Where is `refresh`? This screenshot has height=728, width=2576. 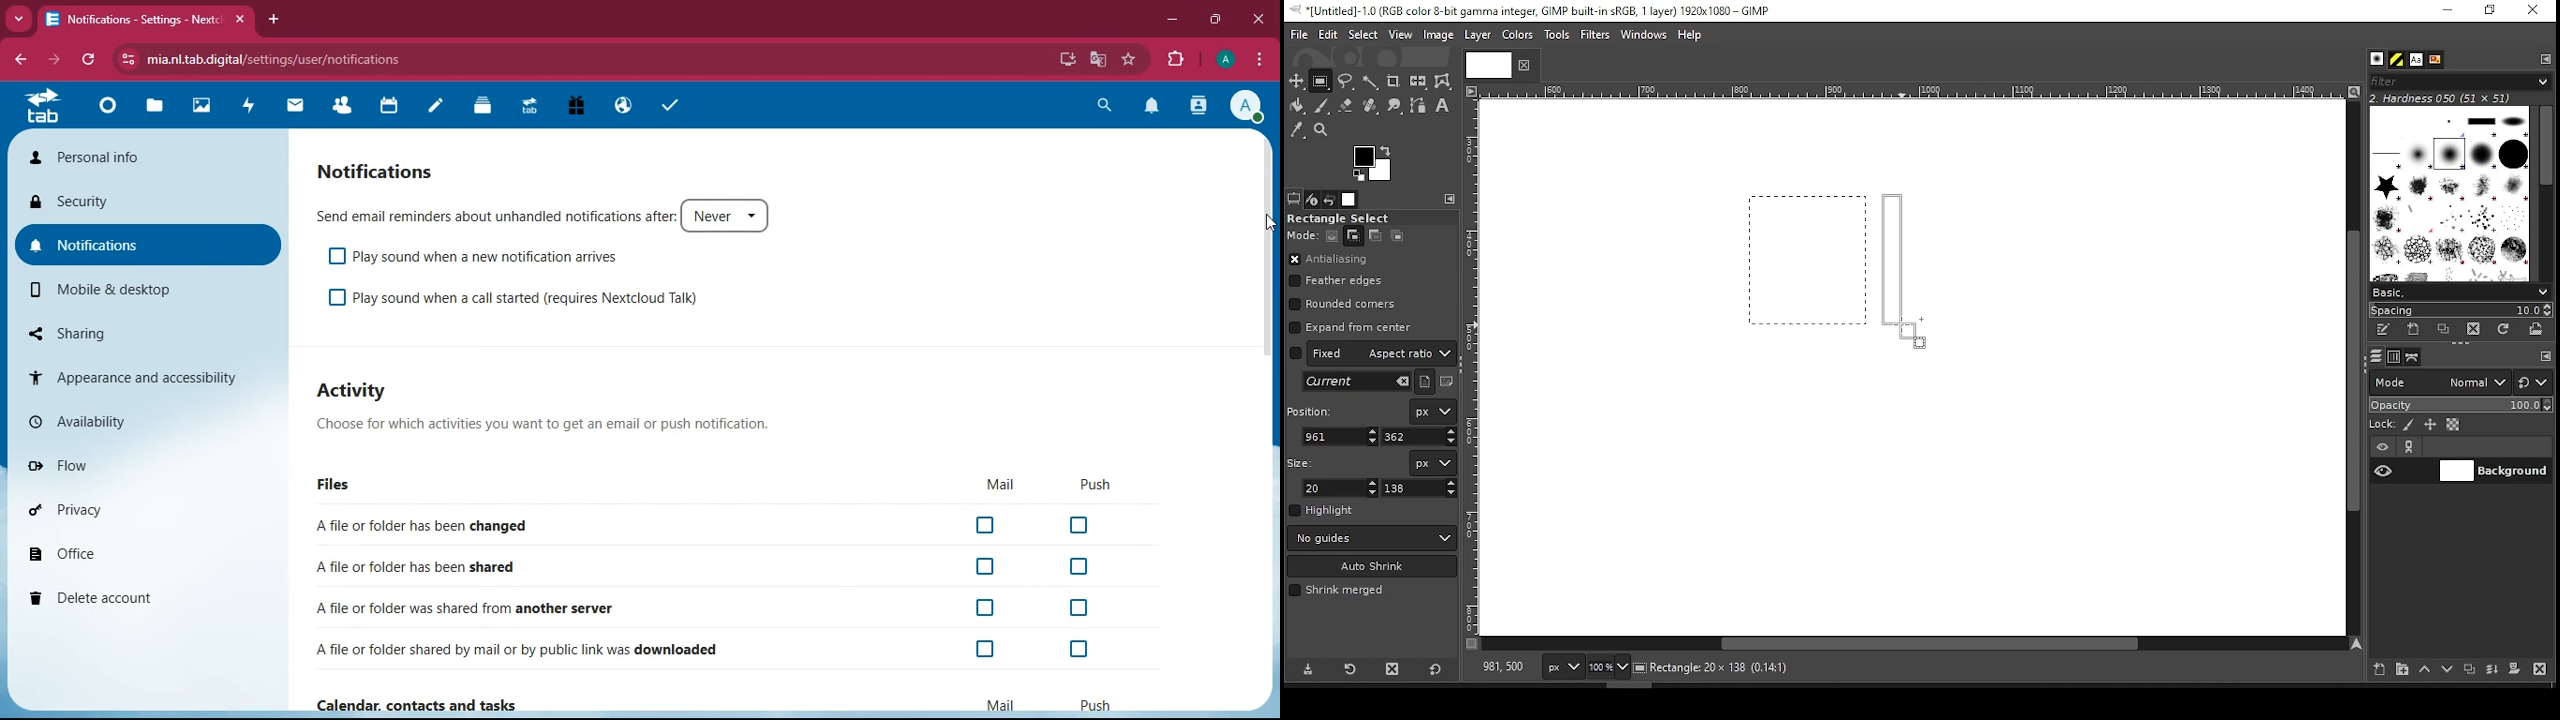 refresh is located at coordinates (90, 58).